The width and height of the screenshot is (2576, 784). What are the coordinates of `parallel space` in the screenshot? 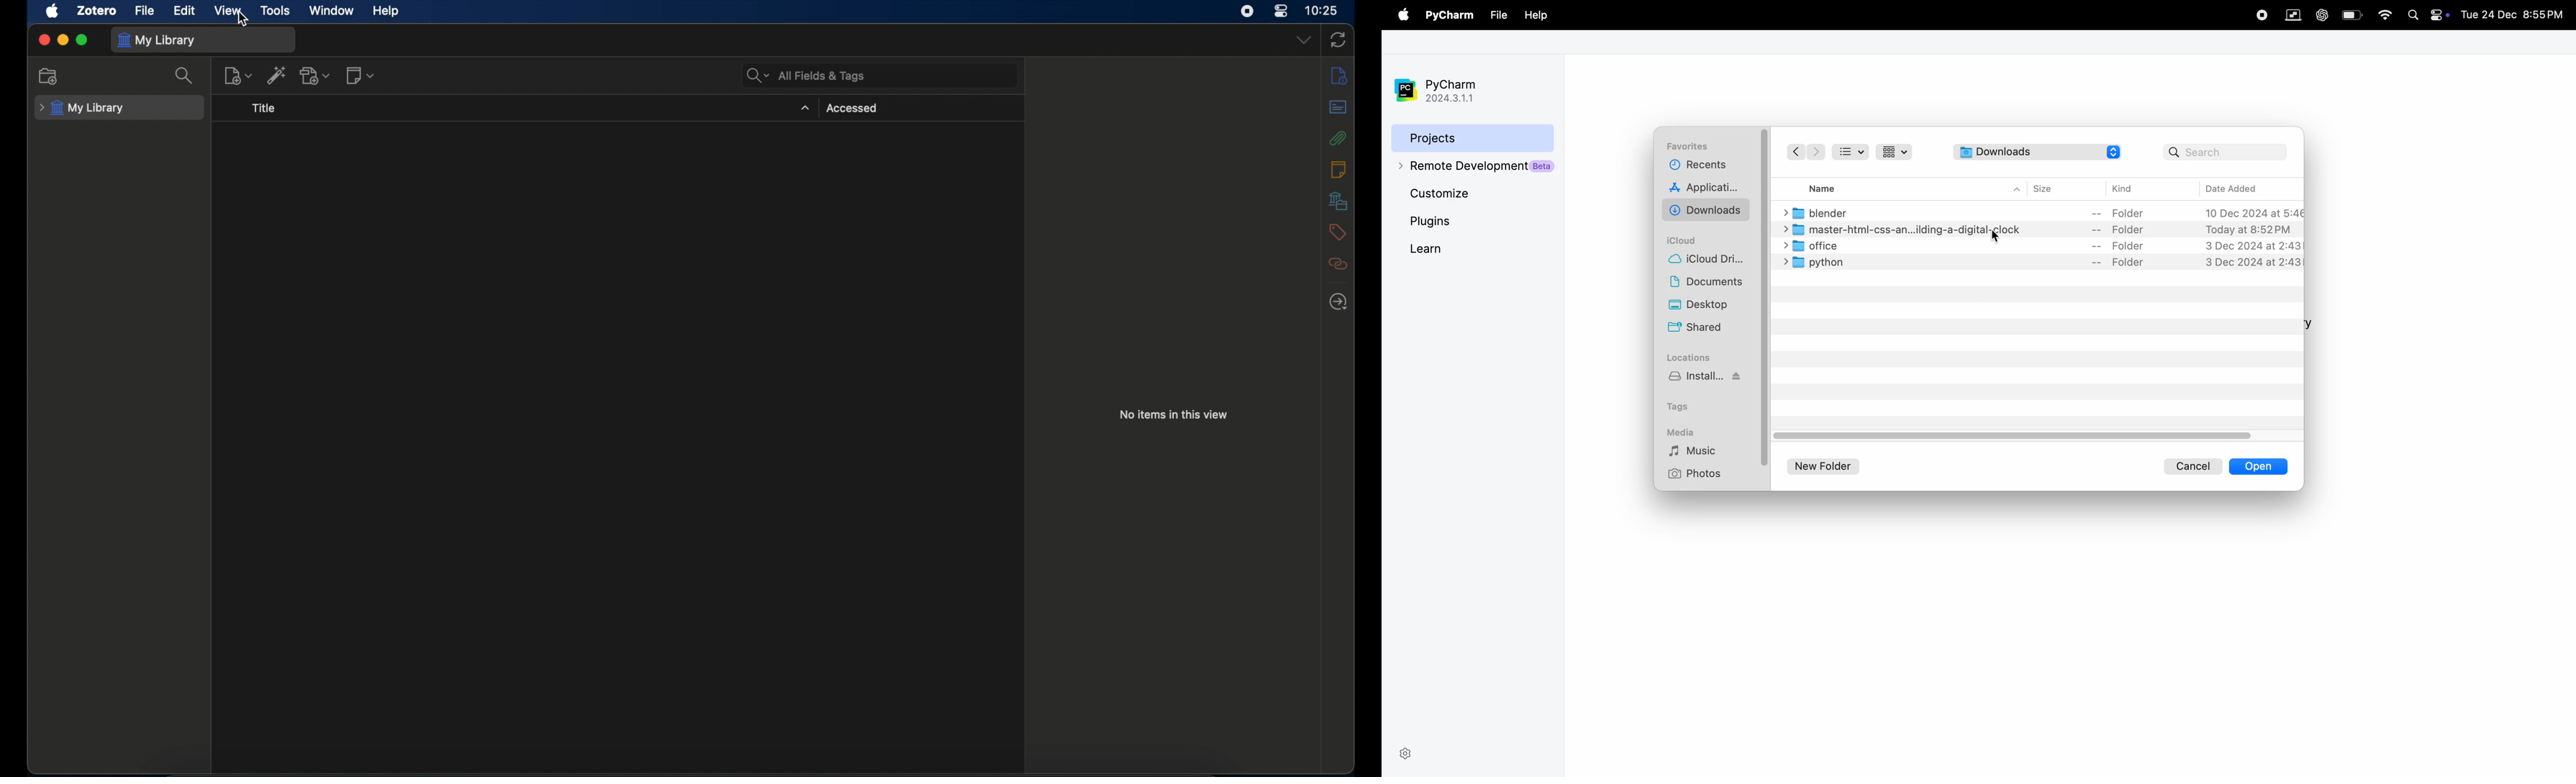 It's located at (2291, 14).